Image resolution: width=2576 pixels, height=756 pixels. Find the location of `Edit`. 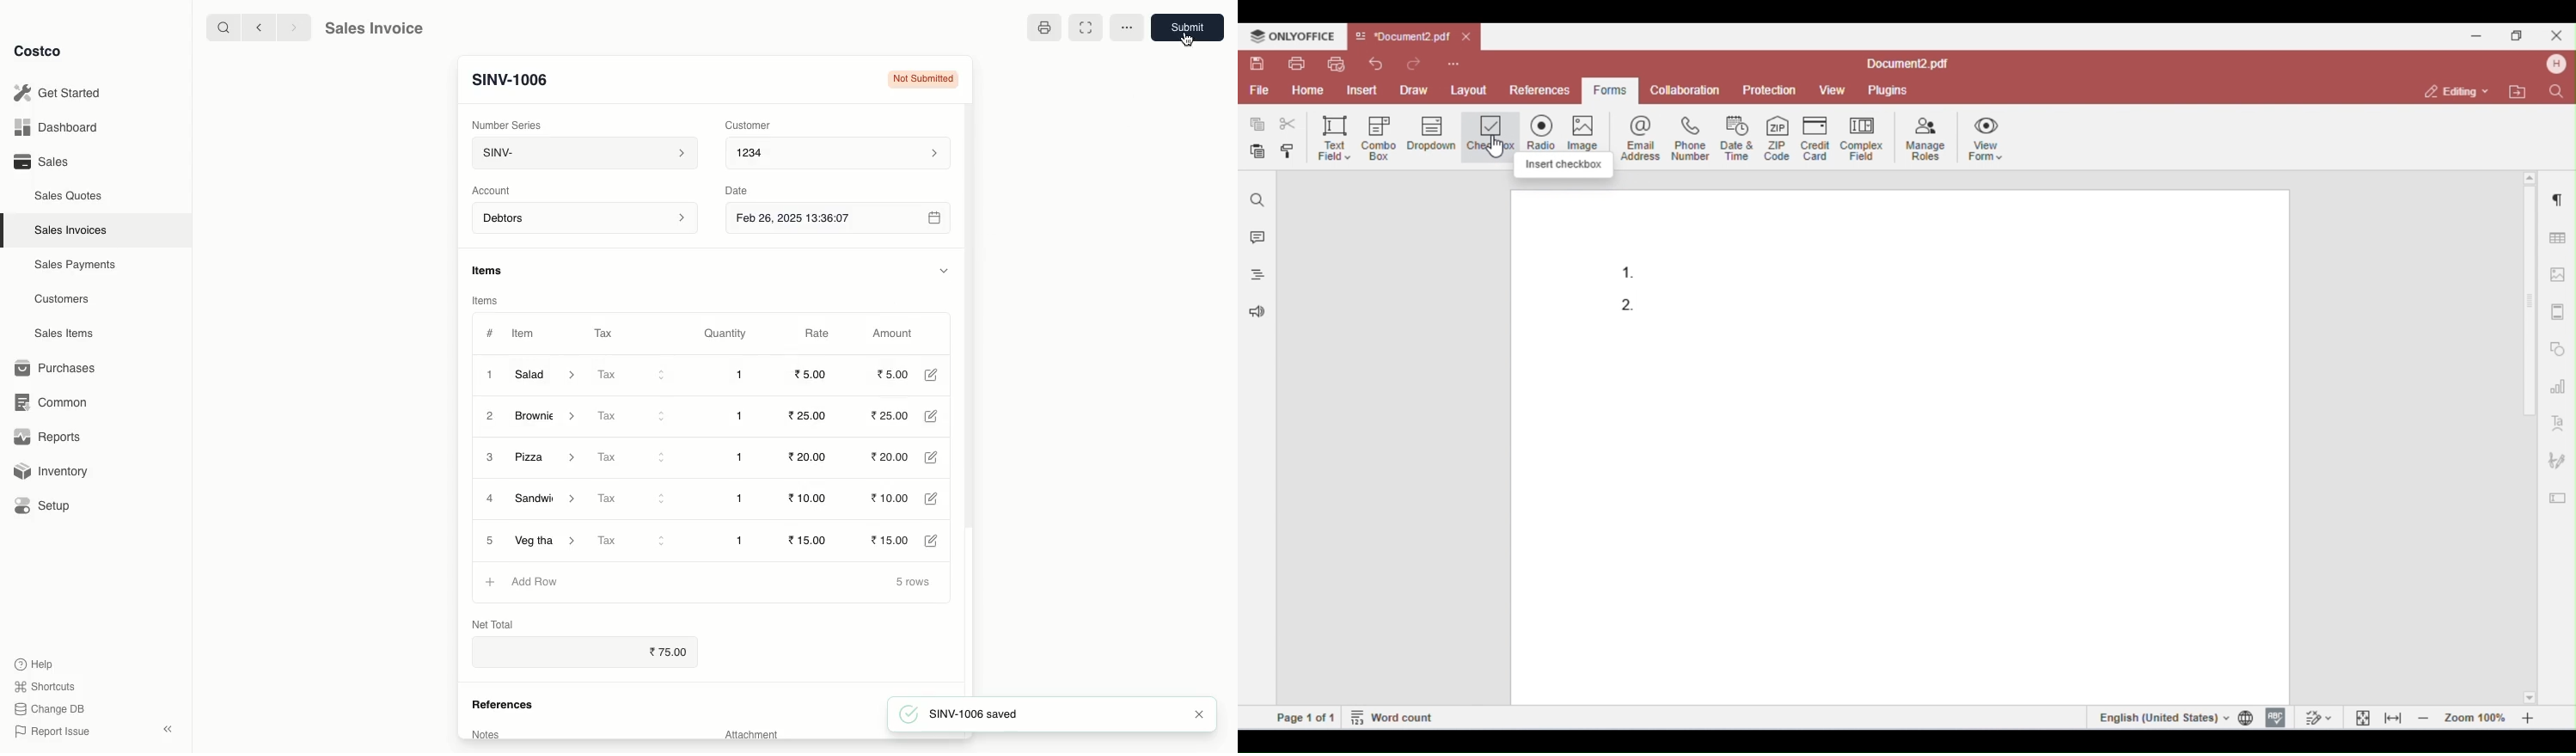

Edit is located at coordinates (934, 458).